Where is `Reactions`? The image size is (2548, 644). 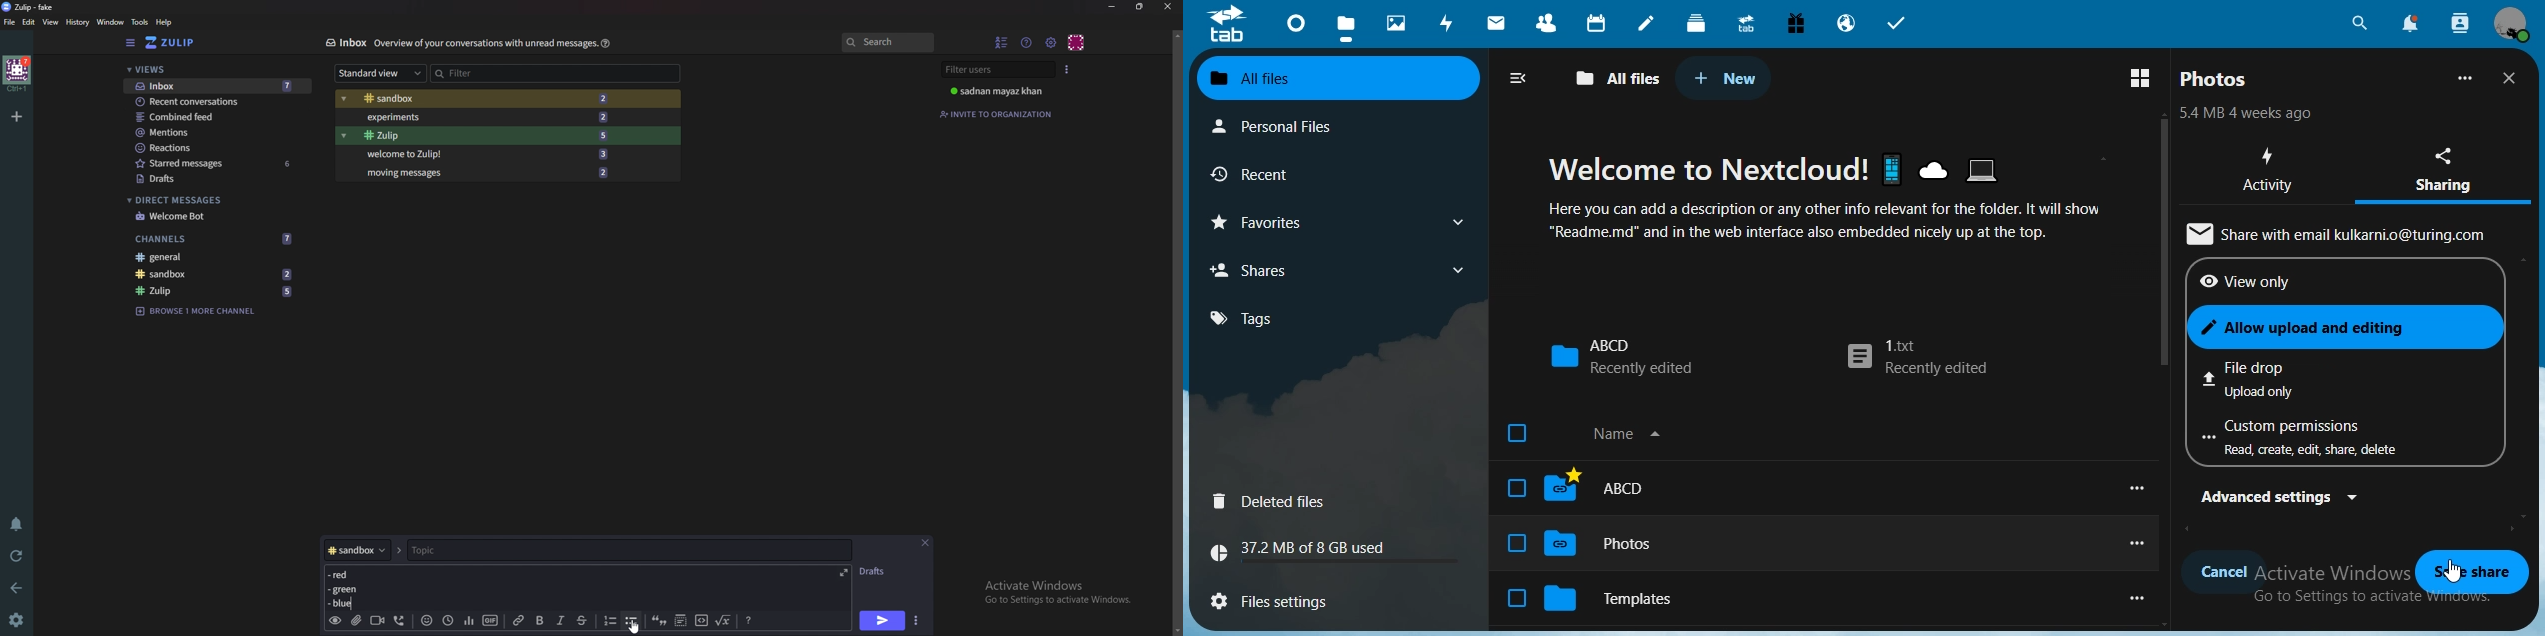
Reactions is located at coordinates (216, 148).